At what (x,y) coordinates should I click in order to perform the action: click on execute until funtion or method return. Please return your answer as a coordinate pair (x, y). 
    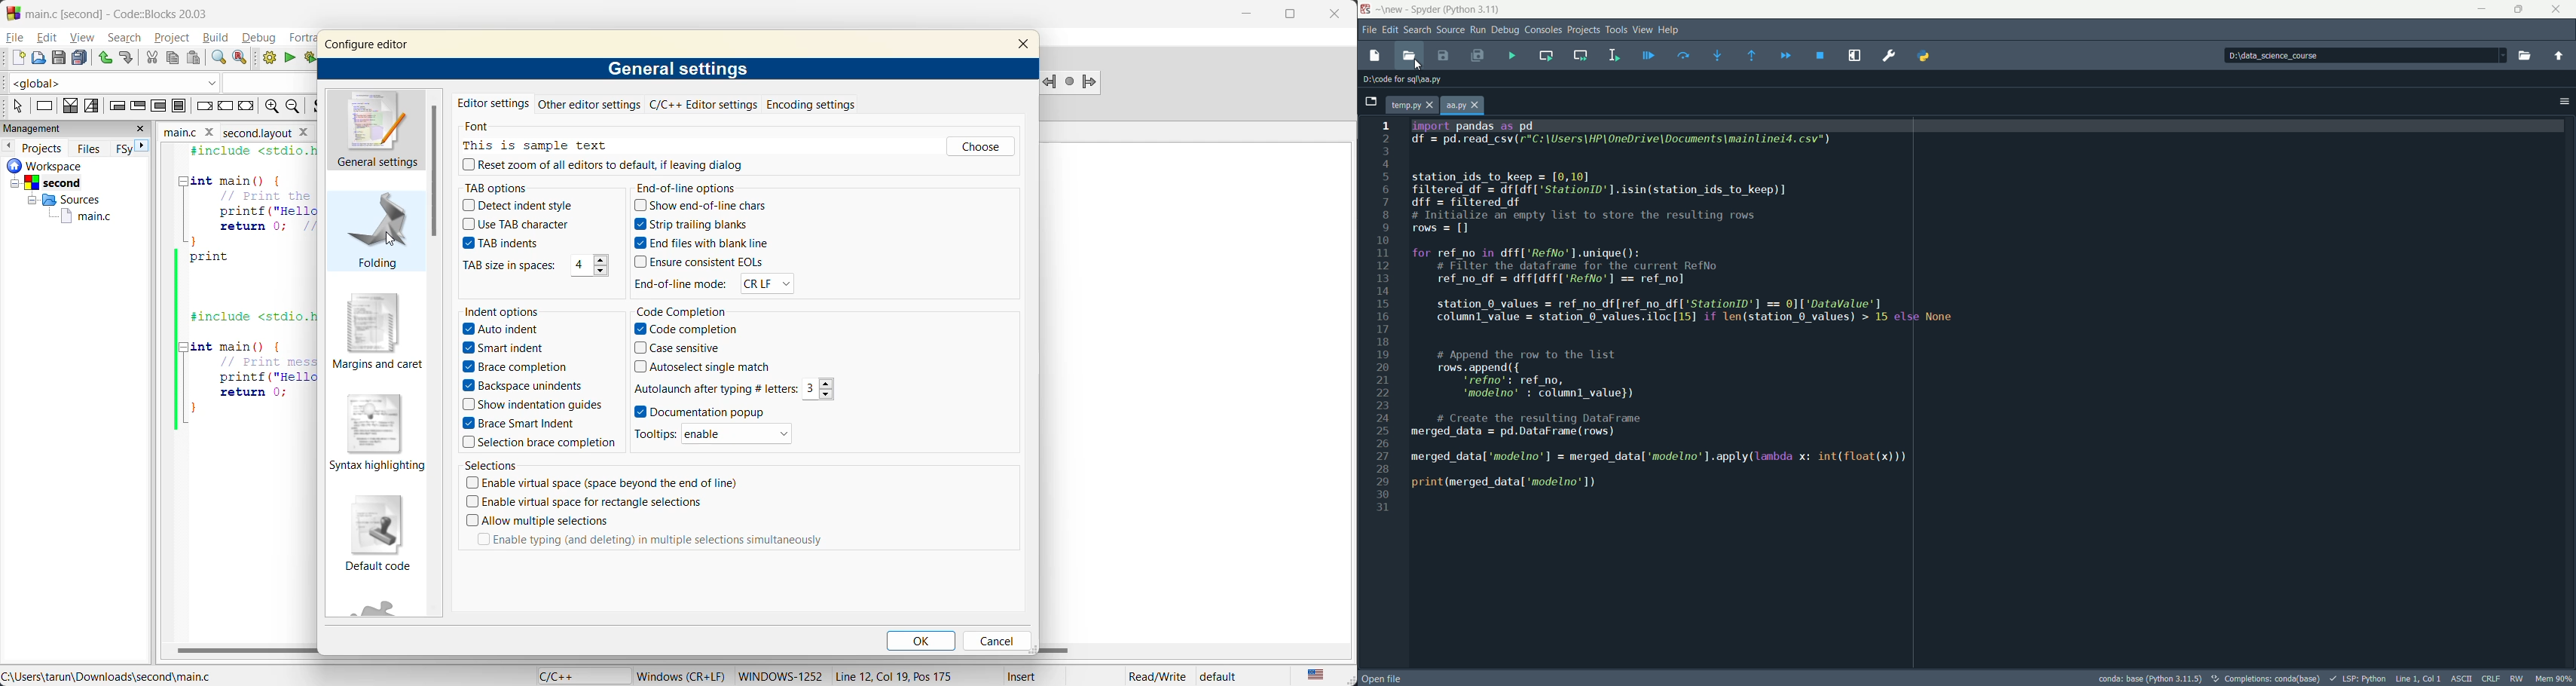
    Looking at the image, I should click on (1747, 55).